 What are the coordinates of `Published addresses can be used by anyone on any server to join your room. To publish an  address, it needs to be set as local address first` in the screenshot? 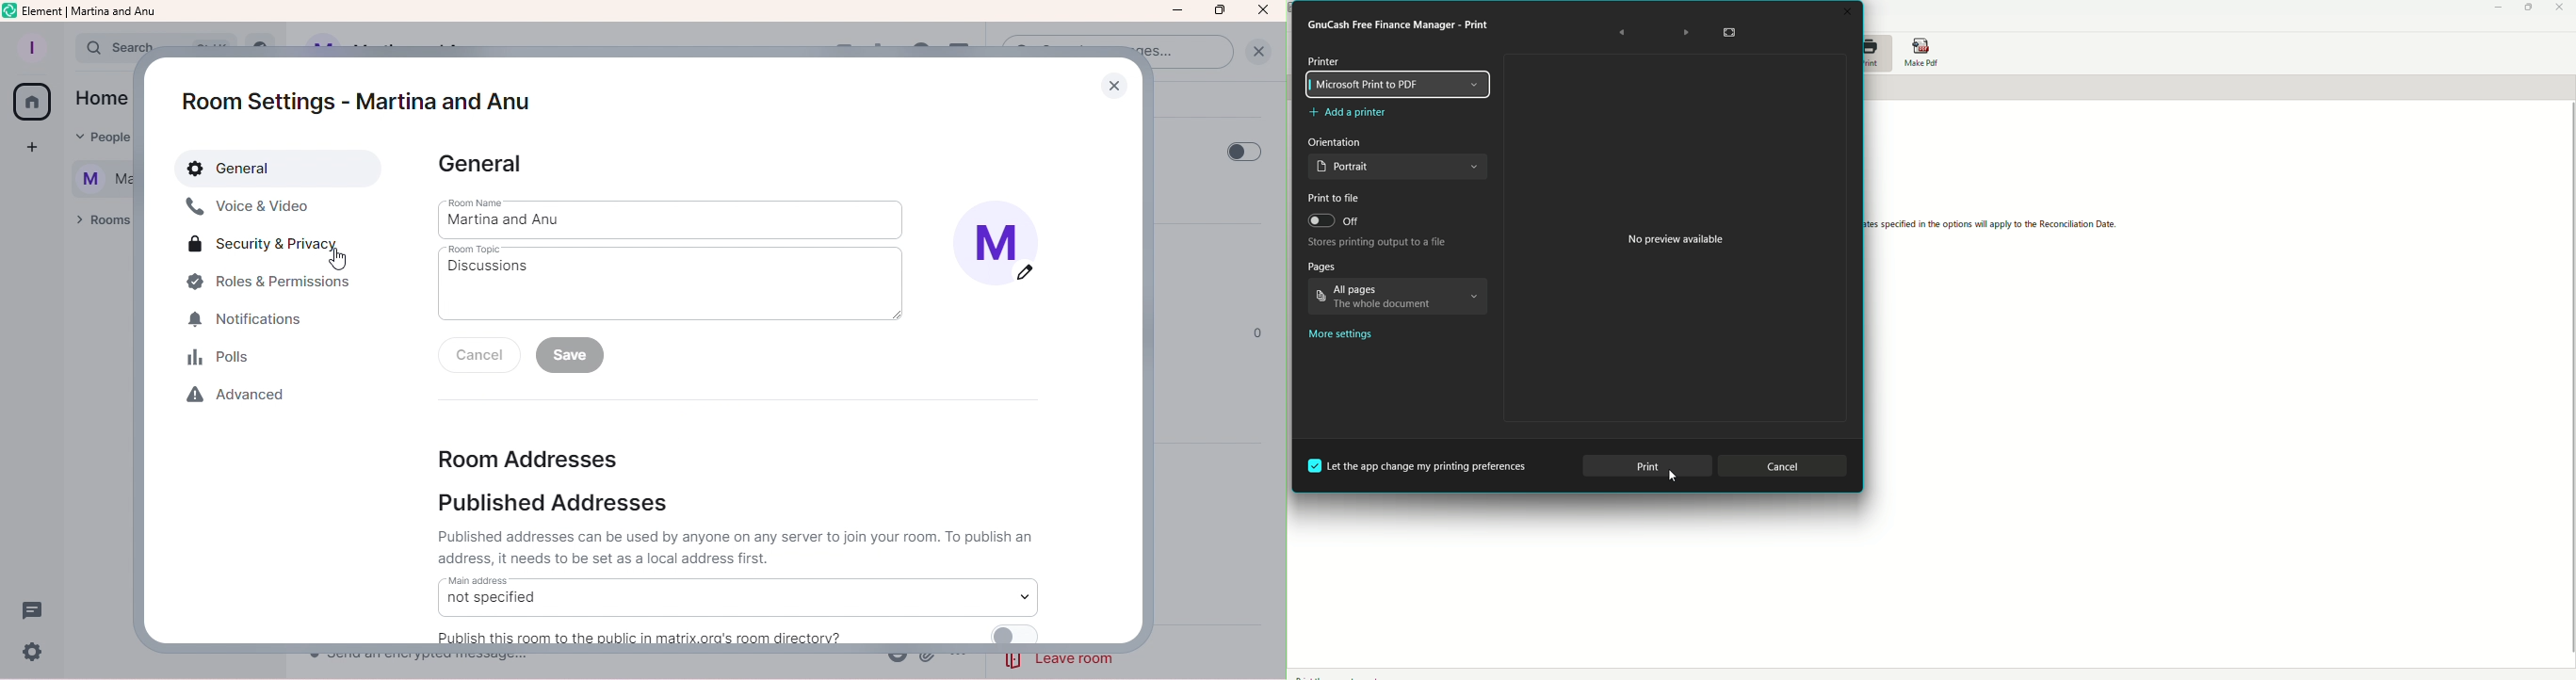 It's located at (753, 548).